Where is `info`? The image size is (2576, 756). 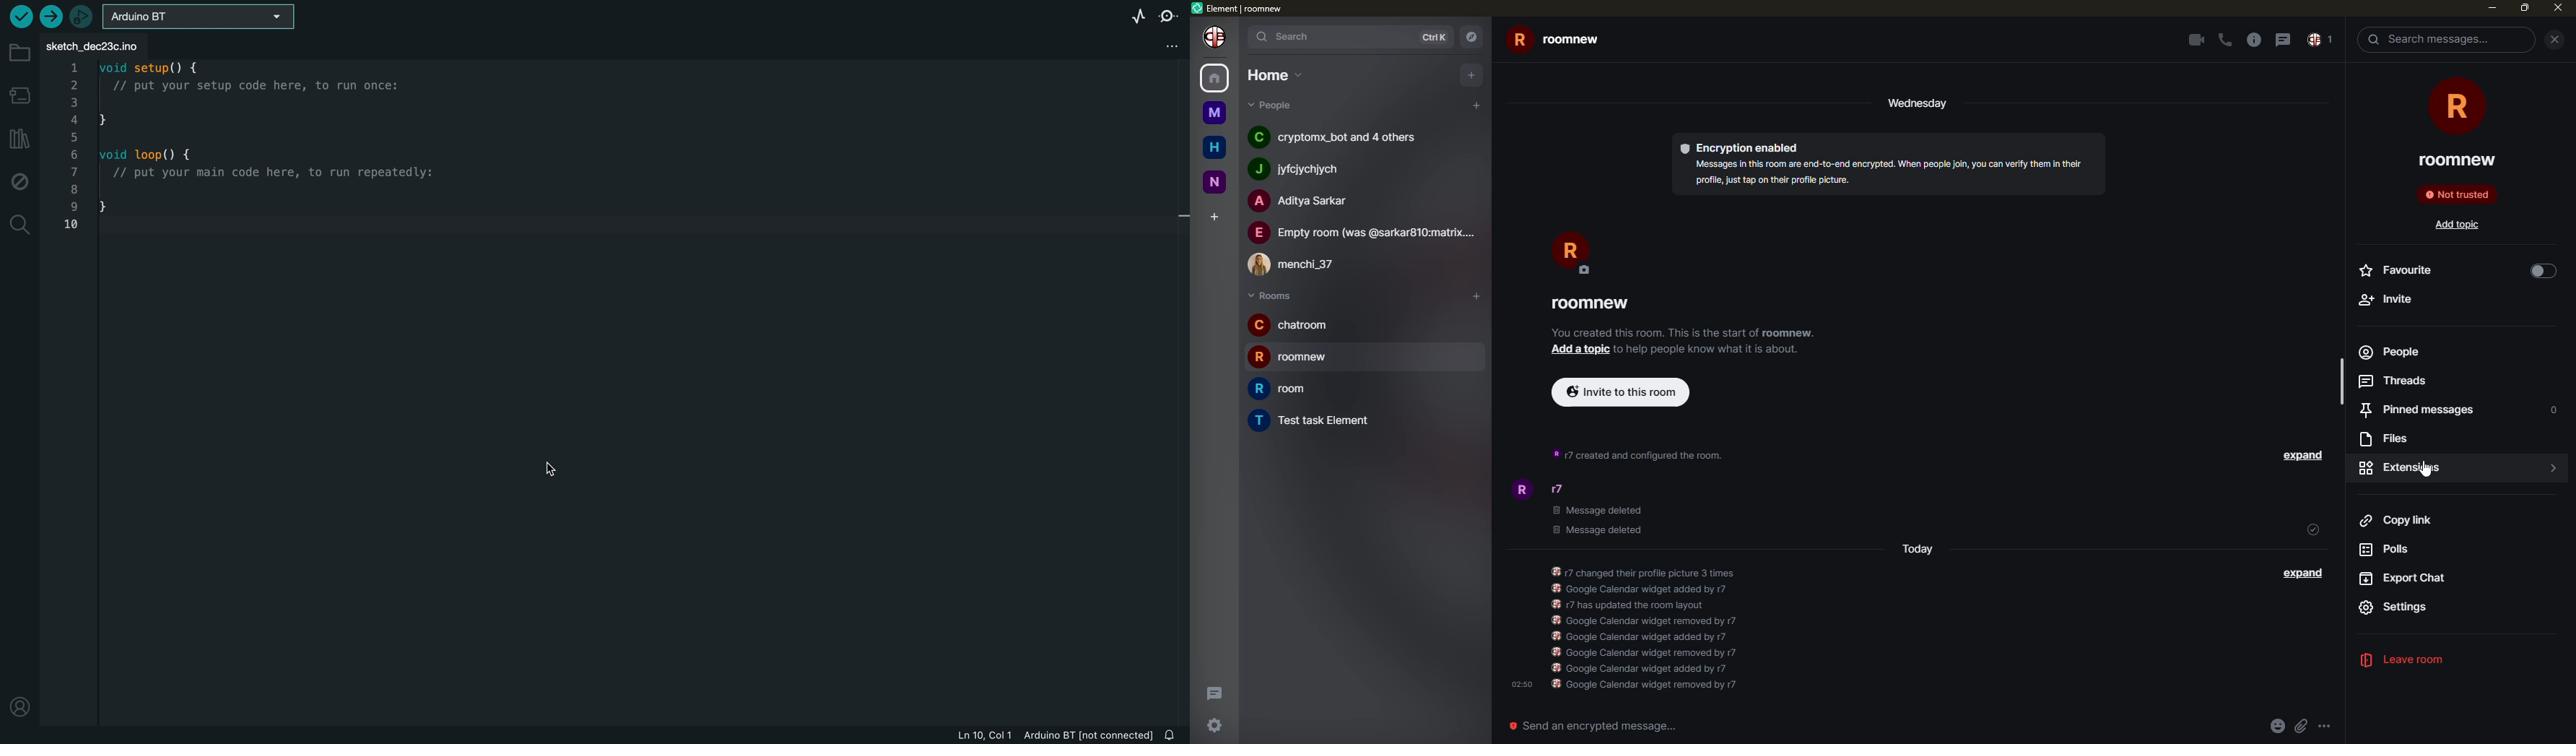 info is located at coordinates (1879, 176).